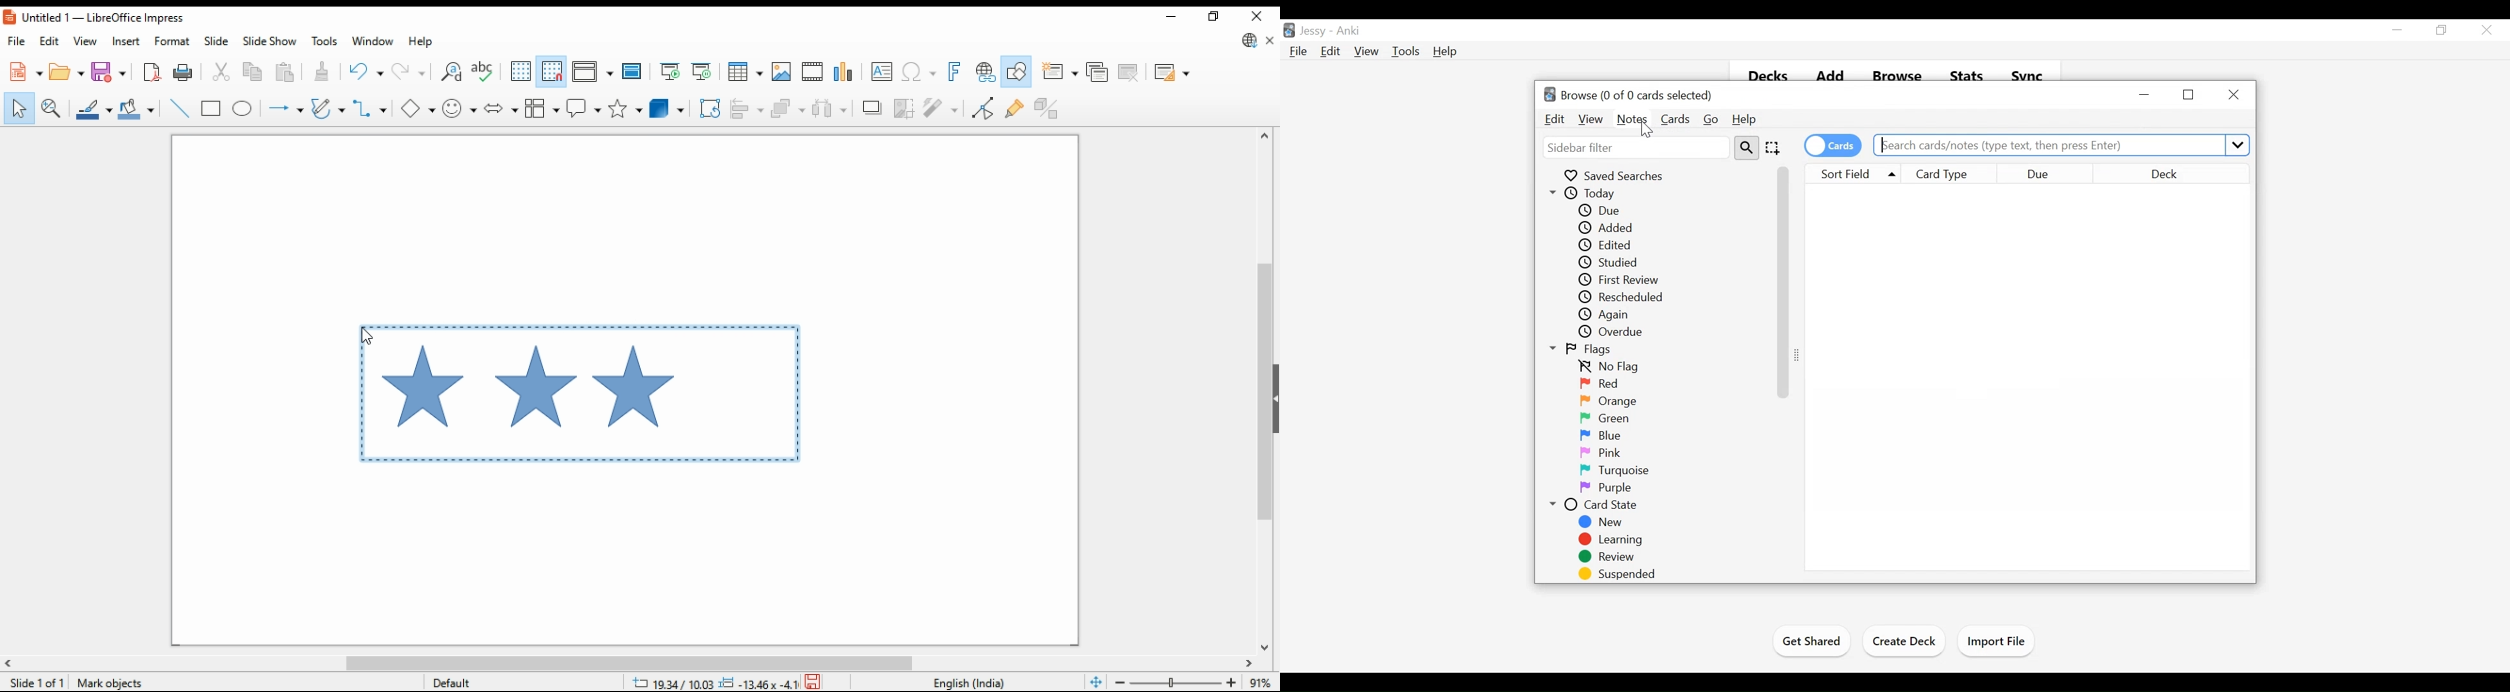 This screenshot has width=2520, height=700. What do you see at coordinates (1810, 643) in the screenshot?
I see `Get Shared` at bounding box center [1810, 643].